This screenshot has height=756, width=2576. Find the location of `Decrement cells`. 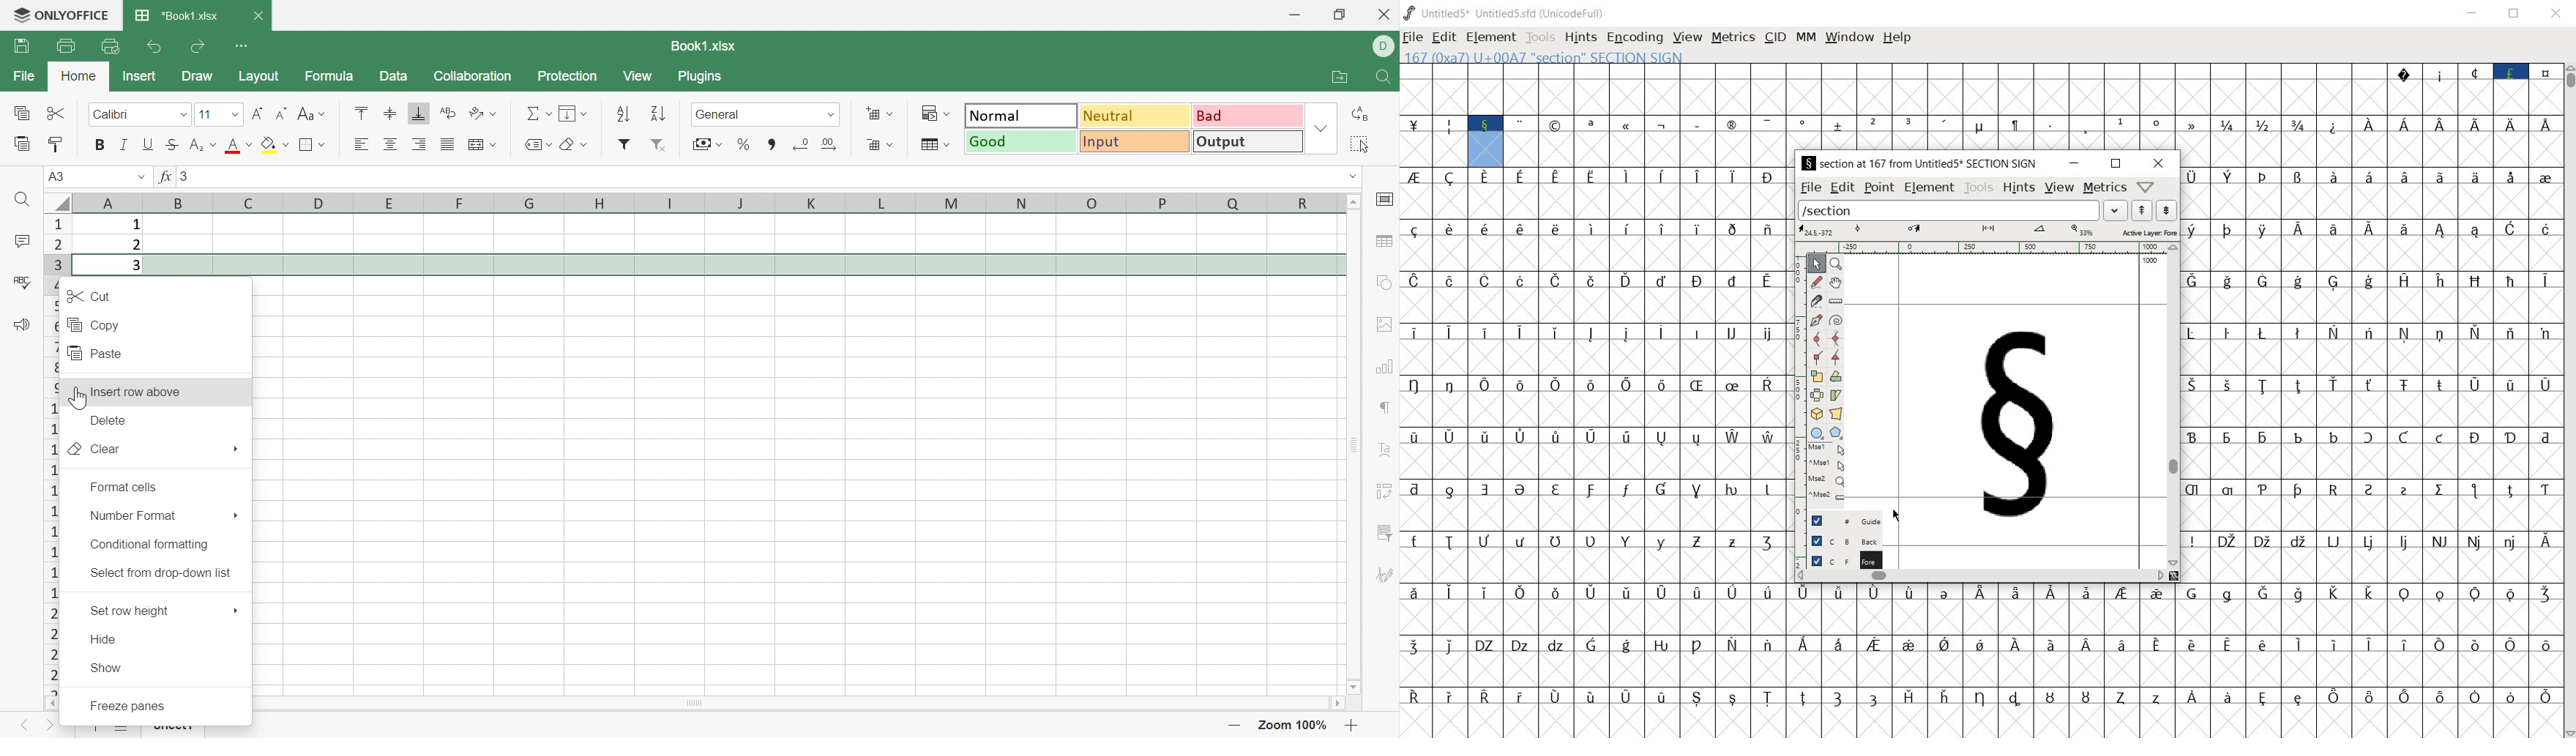

Decrement cells is located at coordinates (801, 141).